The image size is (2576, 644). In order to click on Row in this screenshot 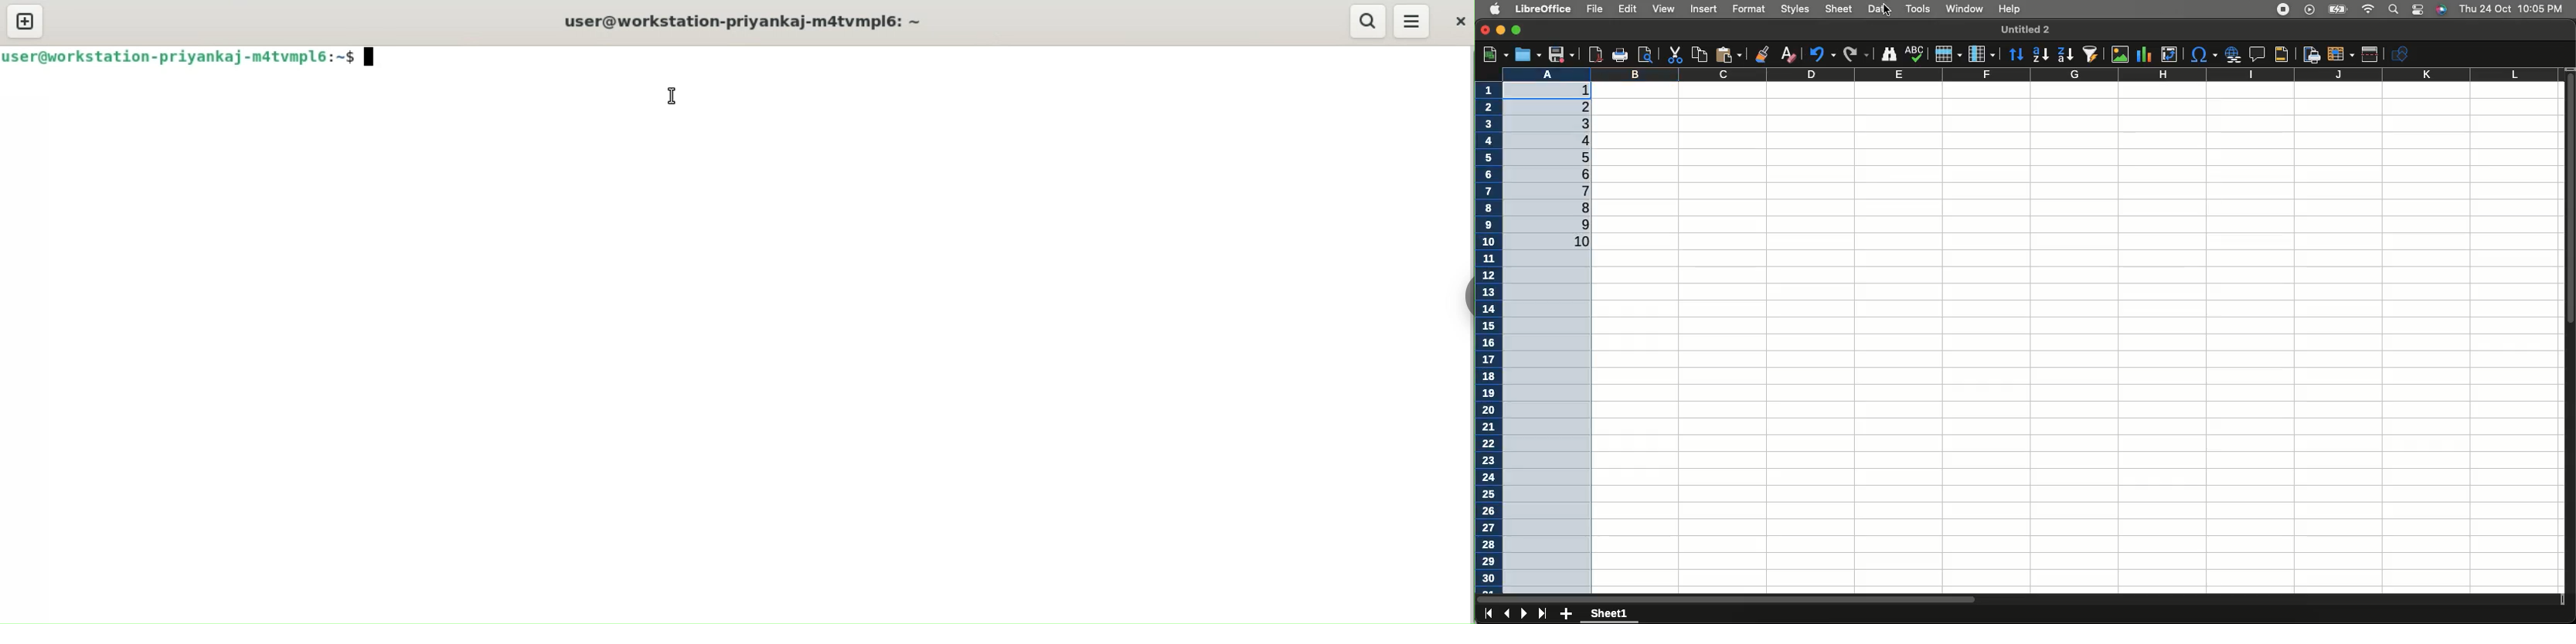, I will do `click(1948, 54)`.